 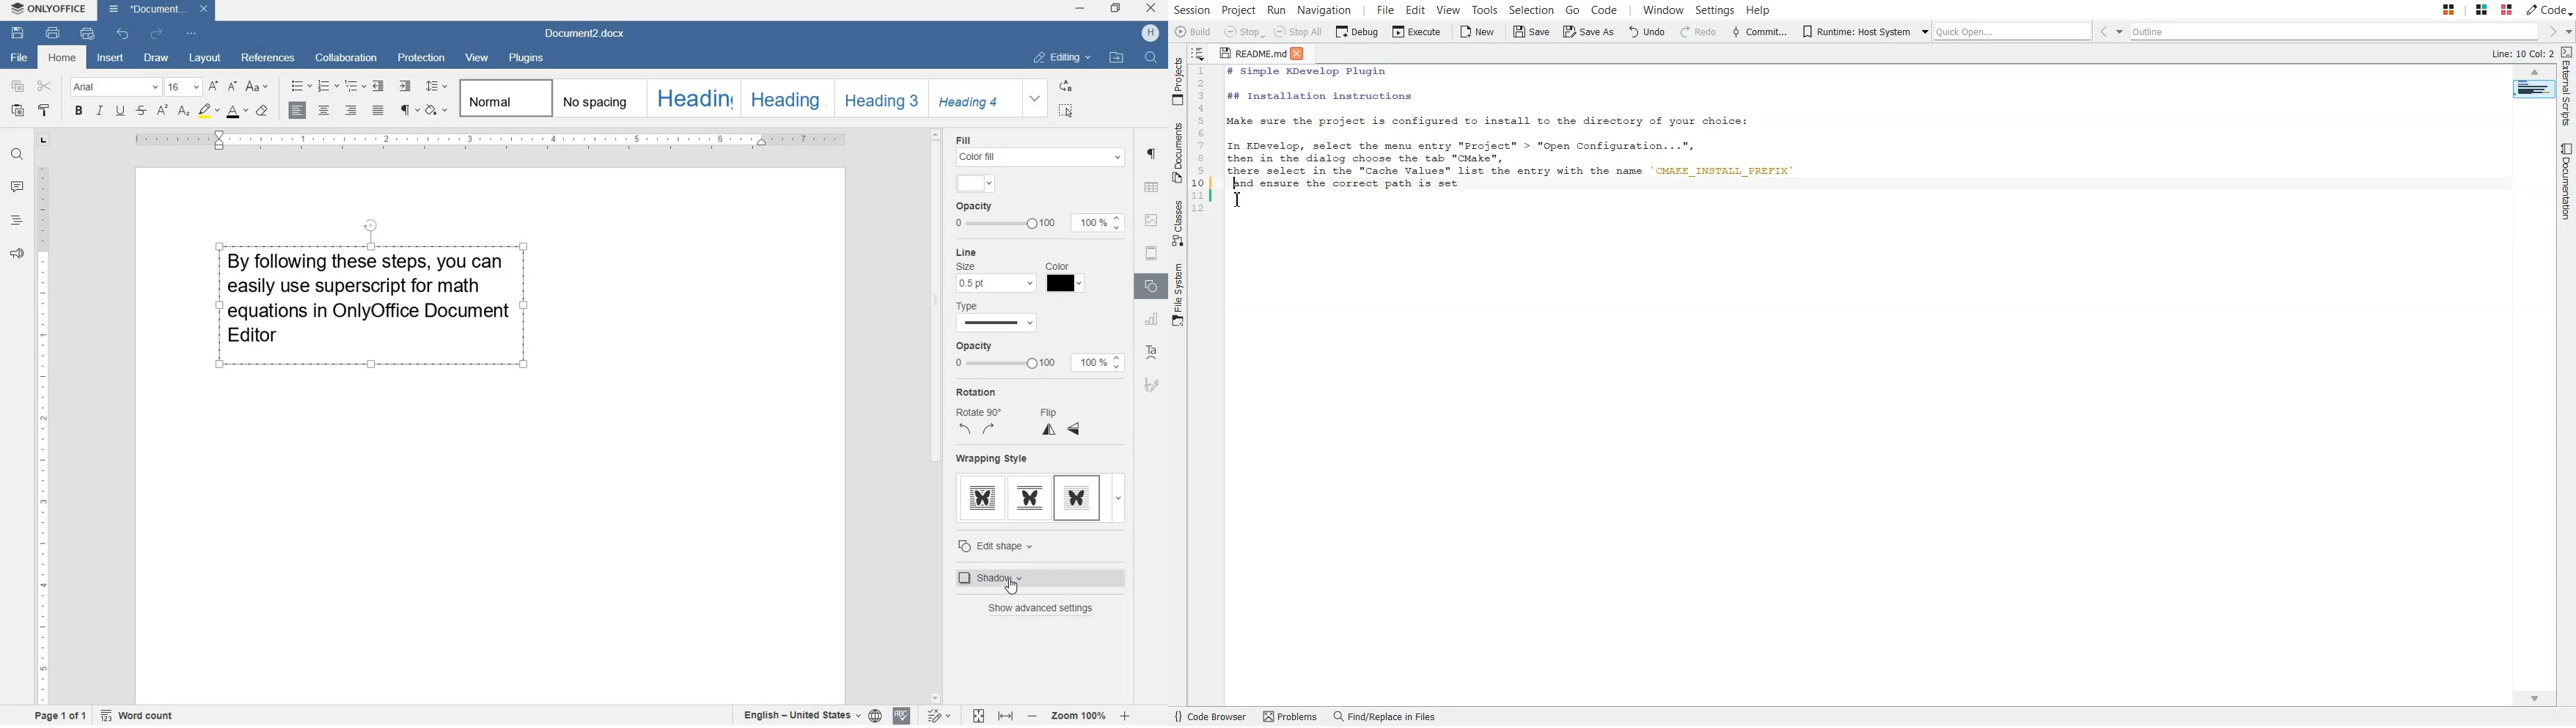 I want to click on 100%, so click(x=1097, y=223).